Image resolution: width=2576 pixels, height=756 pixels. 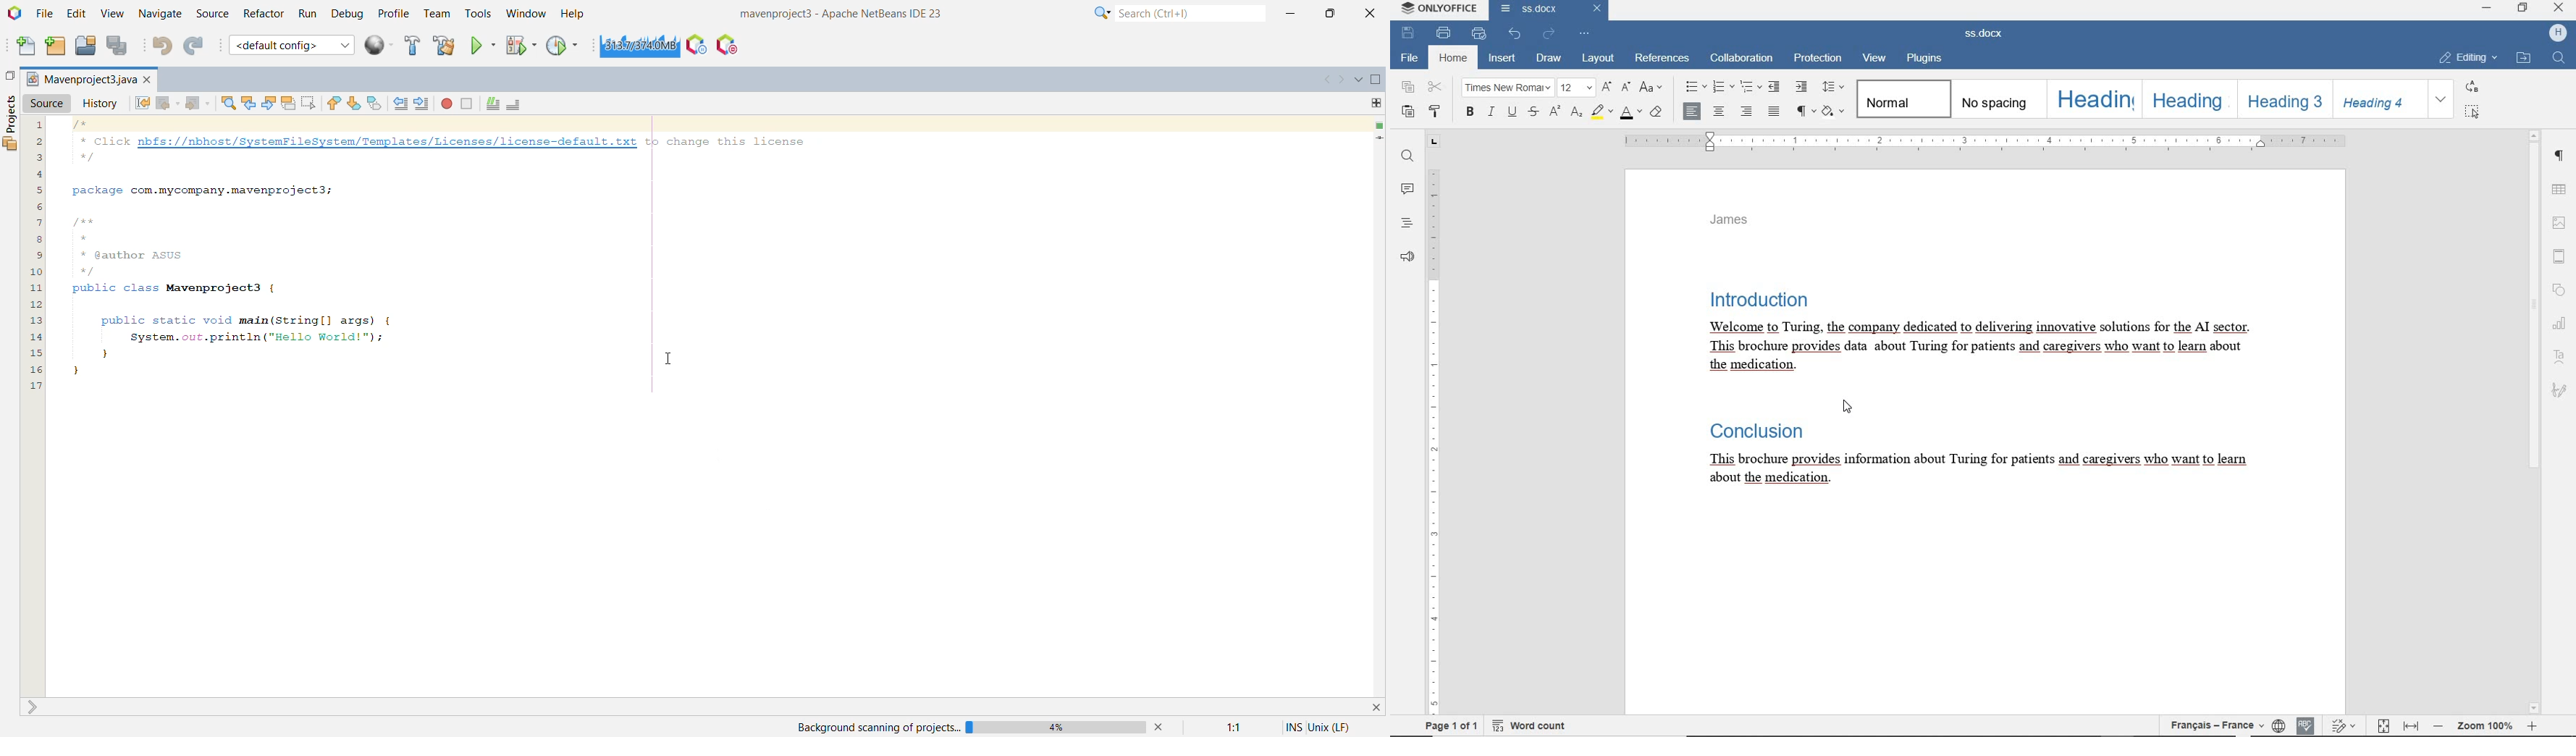 What do you see at coordinates (1407, 88) in the screenshot?
I see `COPY` at bounding box center [1407, 88].